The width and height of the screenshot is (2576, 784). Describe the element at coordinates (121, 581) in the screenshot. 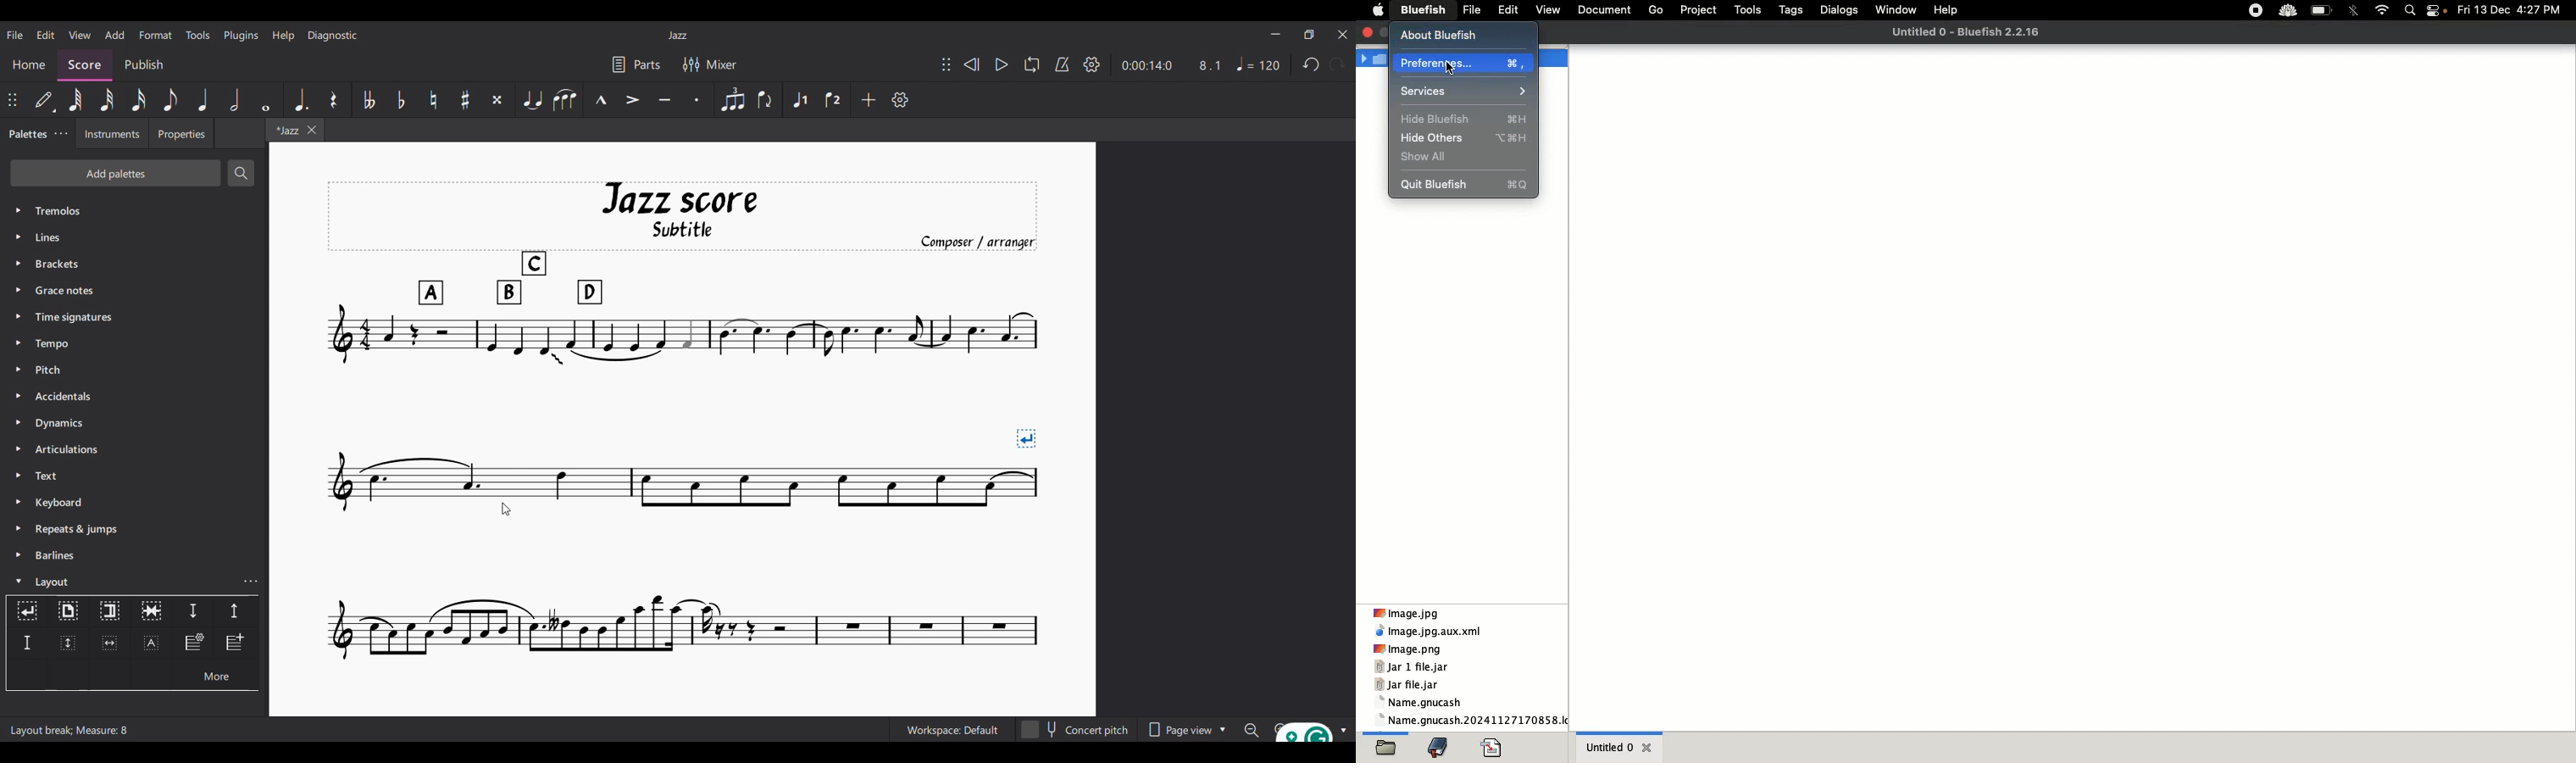

I see `Layout, highlighted by cursor` at that location.